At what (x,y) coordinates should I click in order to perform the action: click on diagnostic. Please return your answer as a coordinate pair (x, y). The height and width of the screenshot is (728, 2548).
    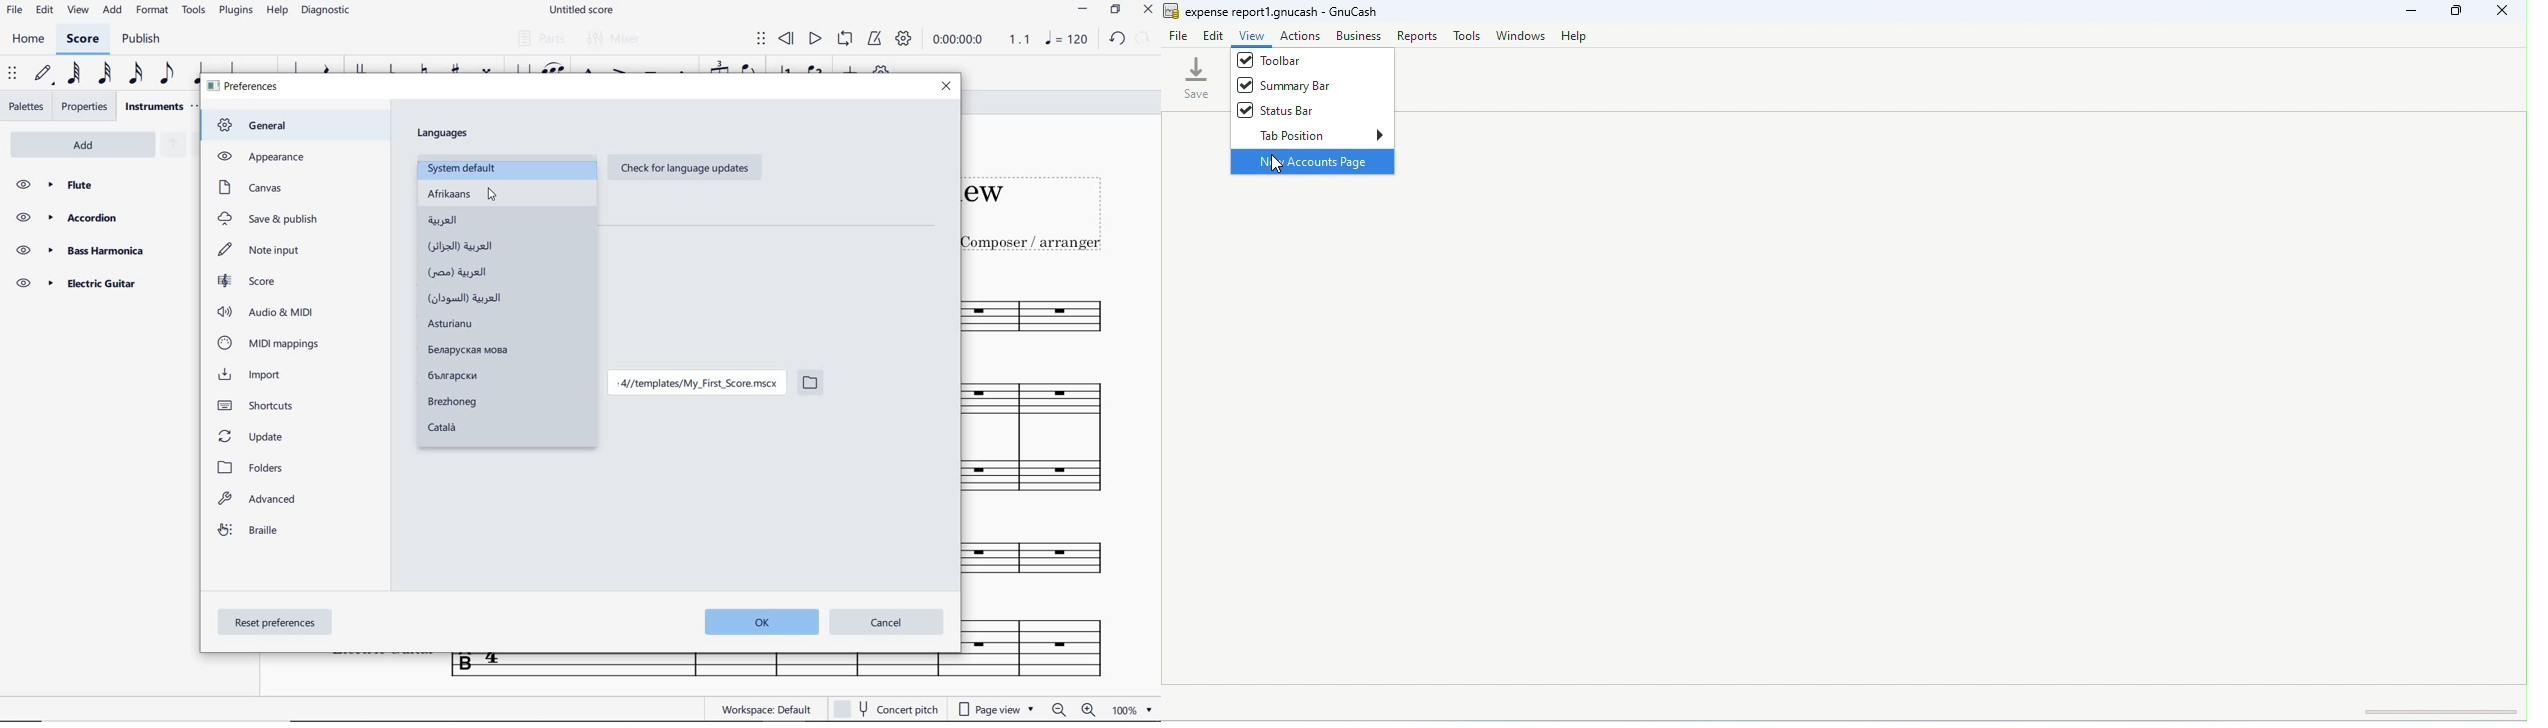
    Looking at the image, I should click on (329, 12).